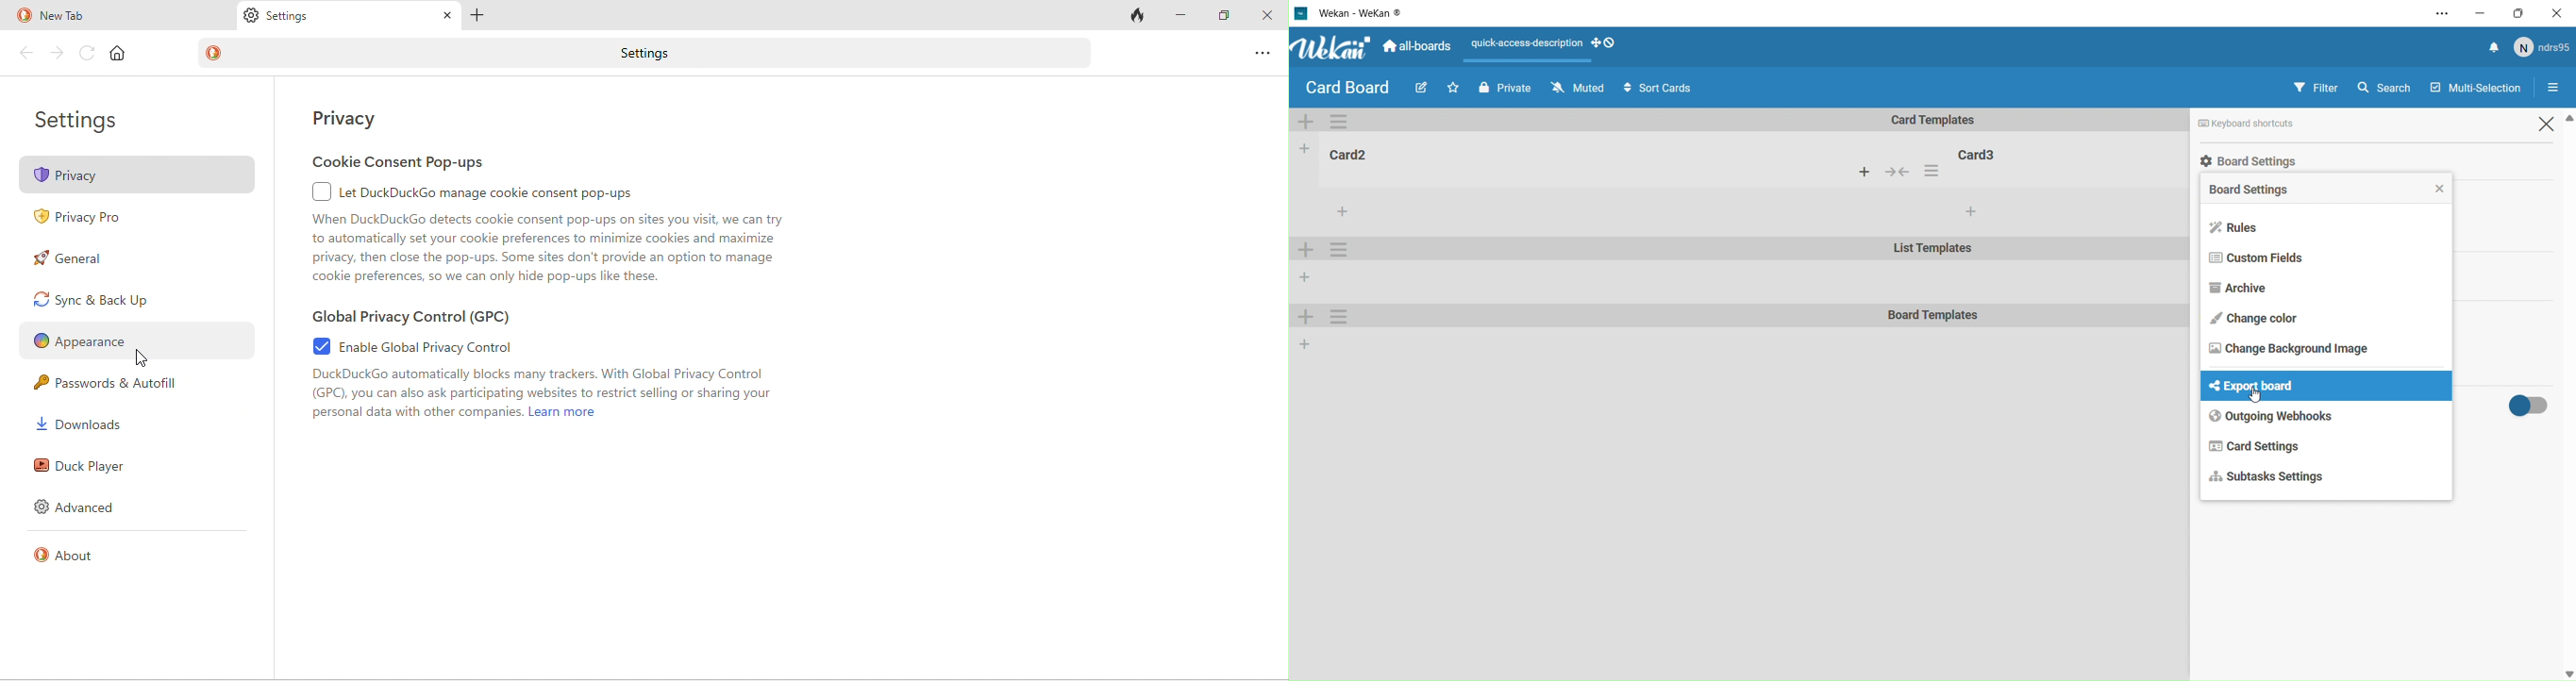 The height and width of the screenshot is (700, 2576). Describe the element at coordinates (2480, 12) in the screenshot. I see `minimize` at that location.